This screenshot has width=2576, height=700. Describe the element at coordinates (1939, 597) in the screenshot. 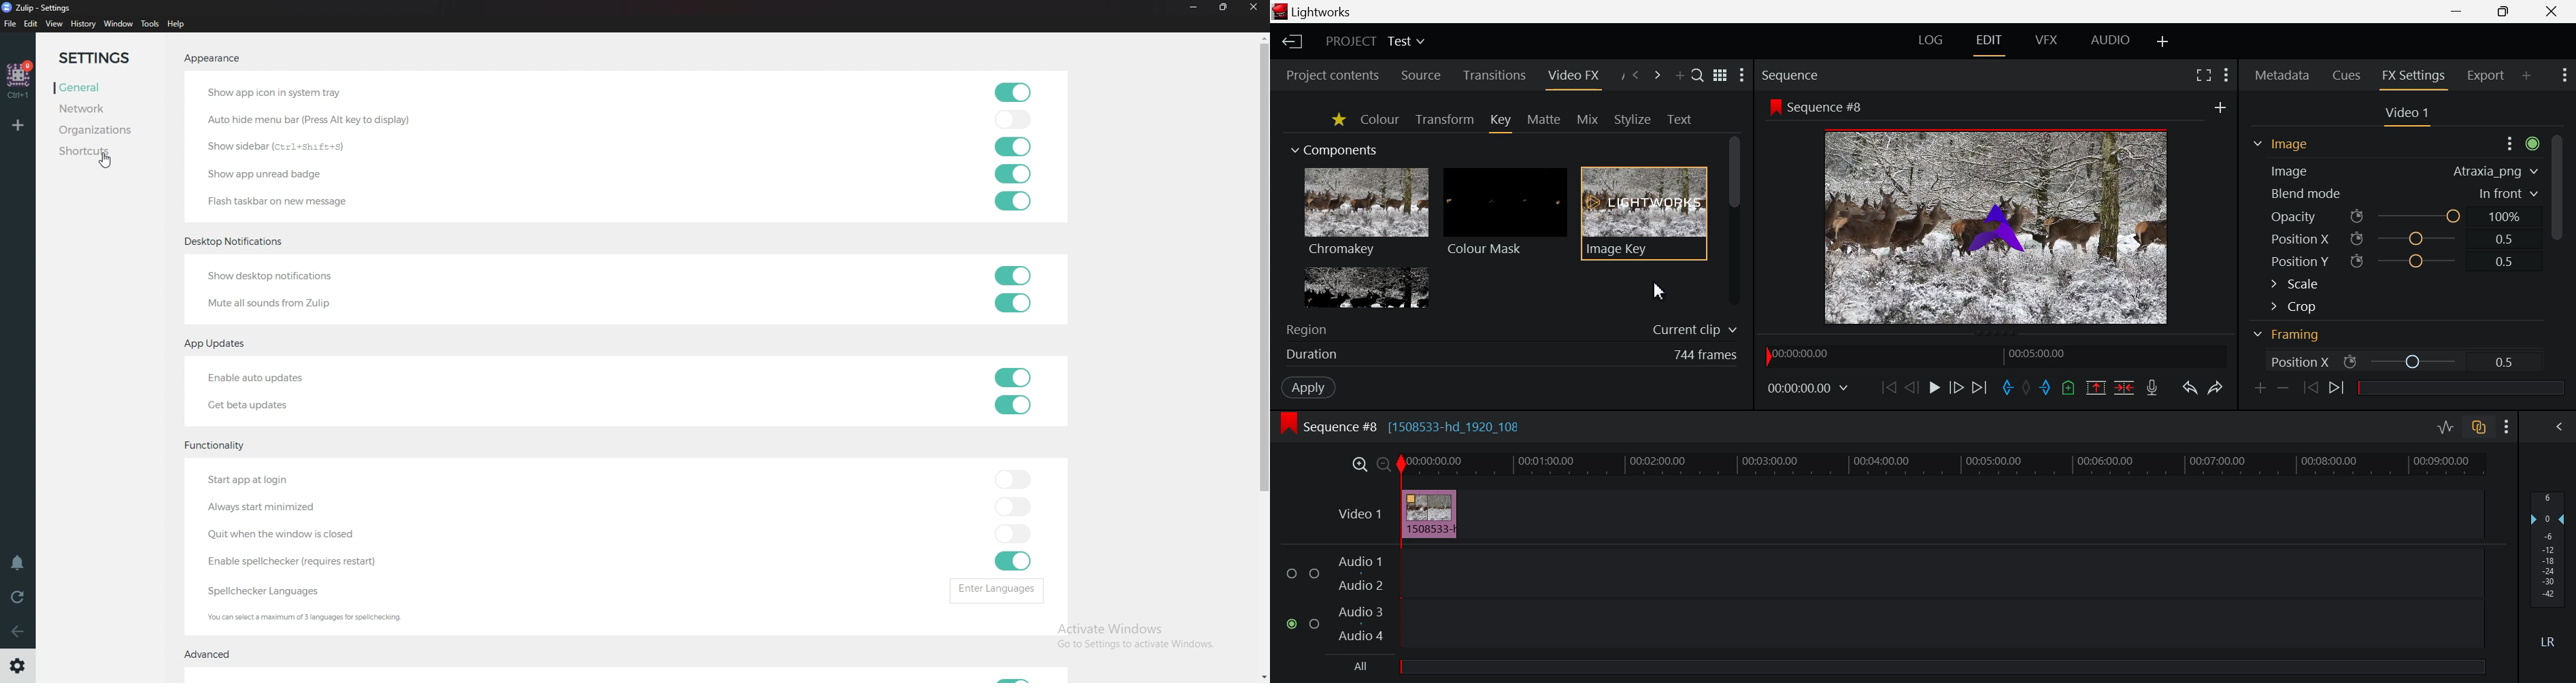

I see `Audio Input Field` at that location.